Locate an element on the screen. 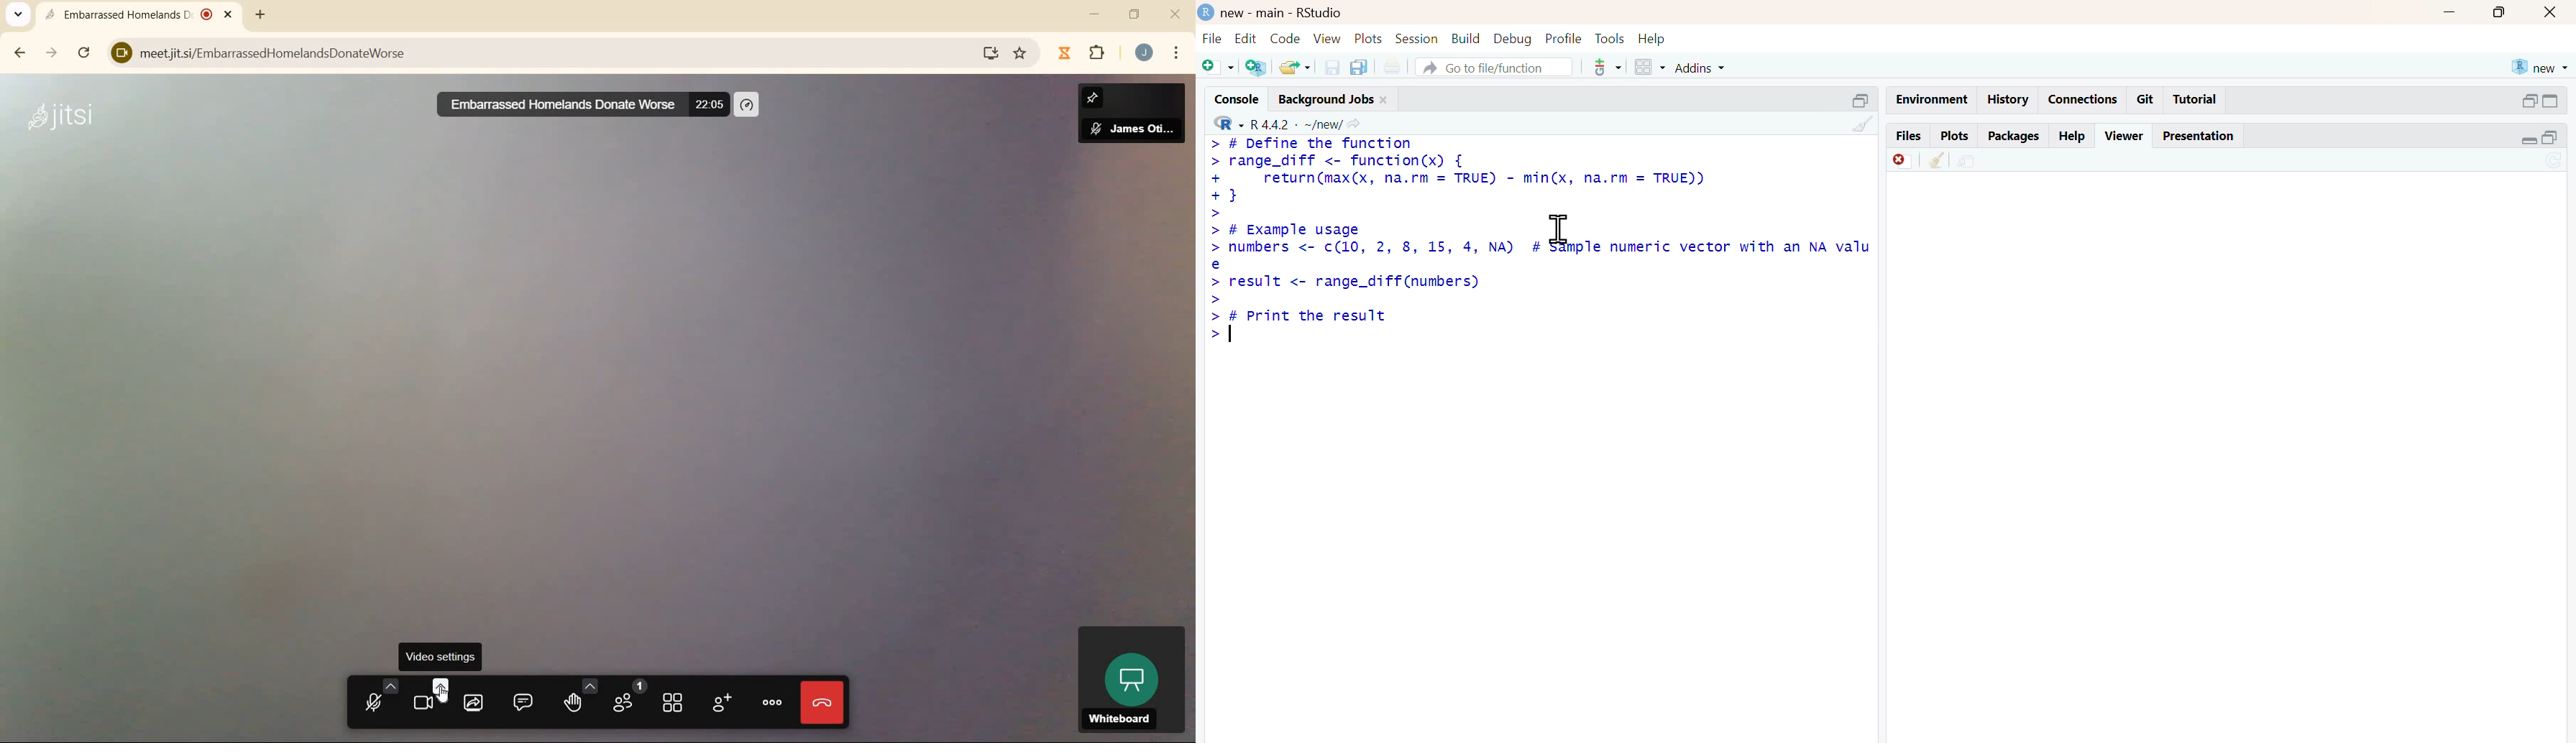 The image size is (2576, 756). clean is located at coordinates (1938, 160).